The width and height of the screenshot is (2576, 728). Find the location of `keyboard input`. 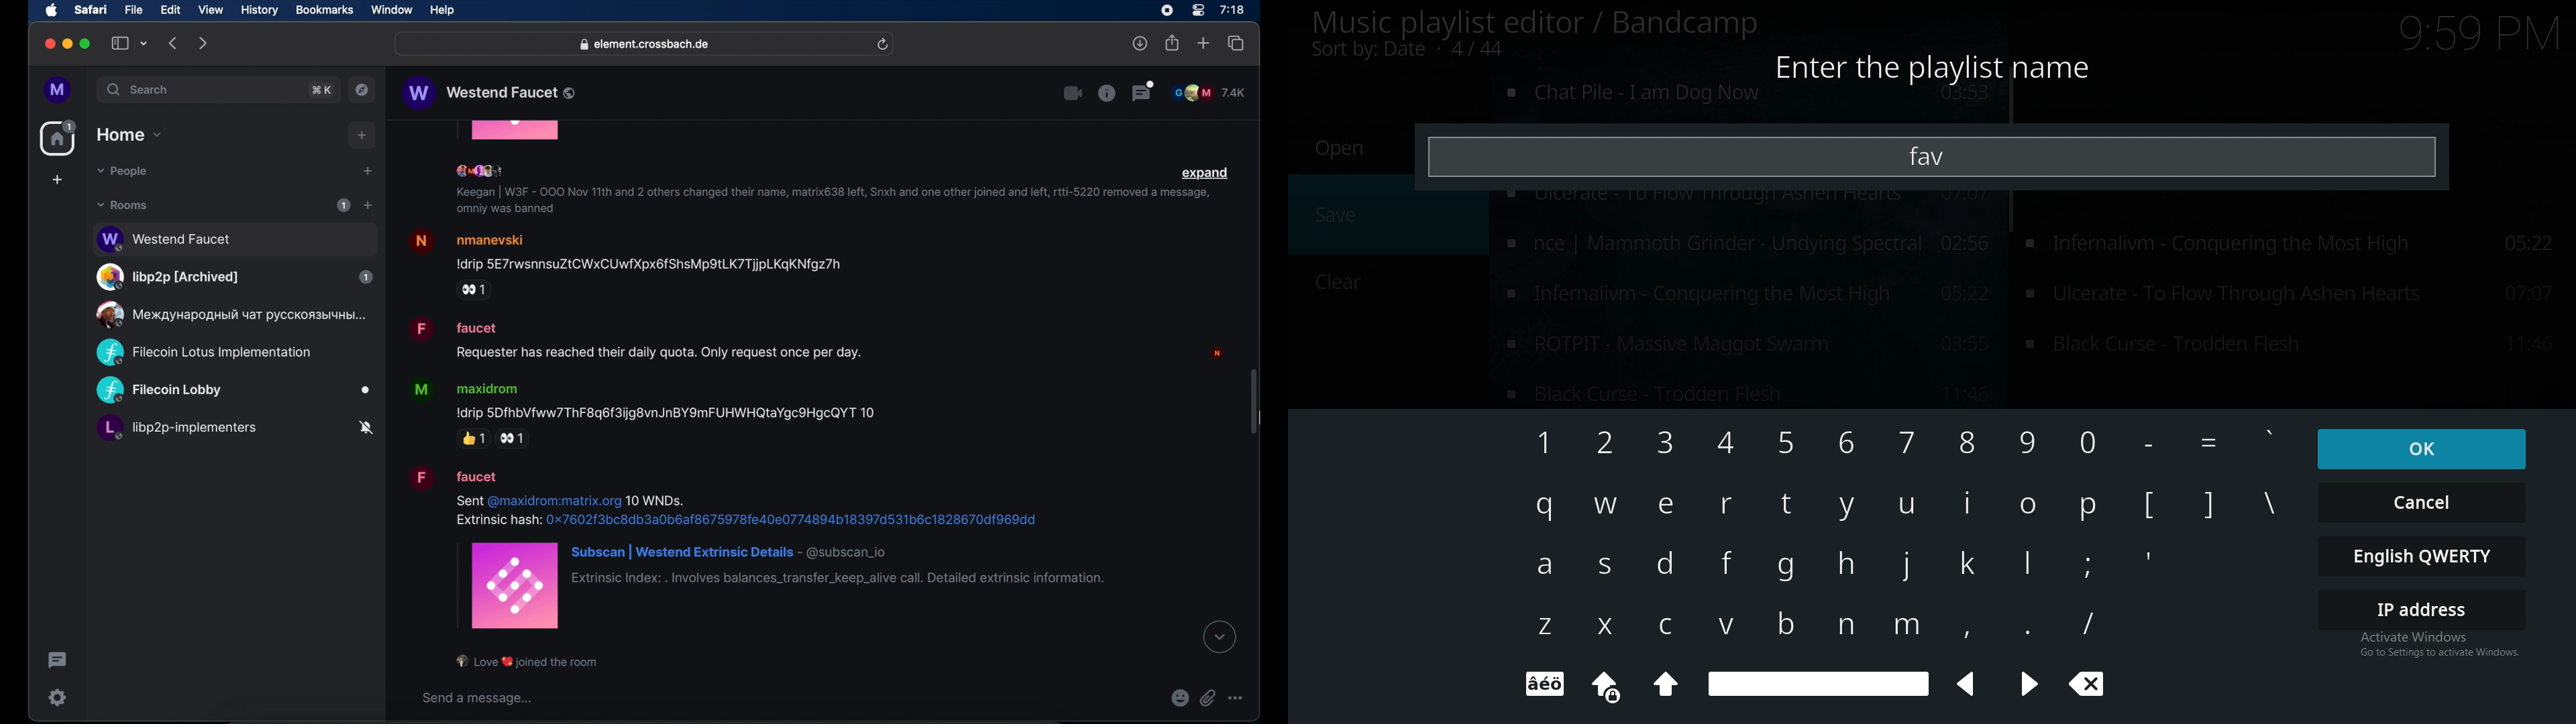

keyboard input is located at coordinates (2027, 565).